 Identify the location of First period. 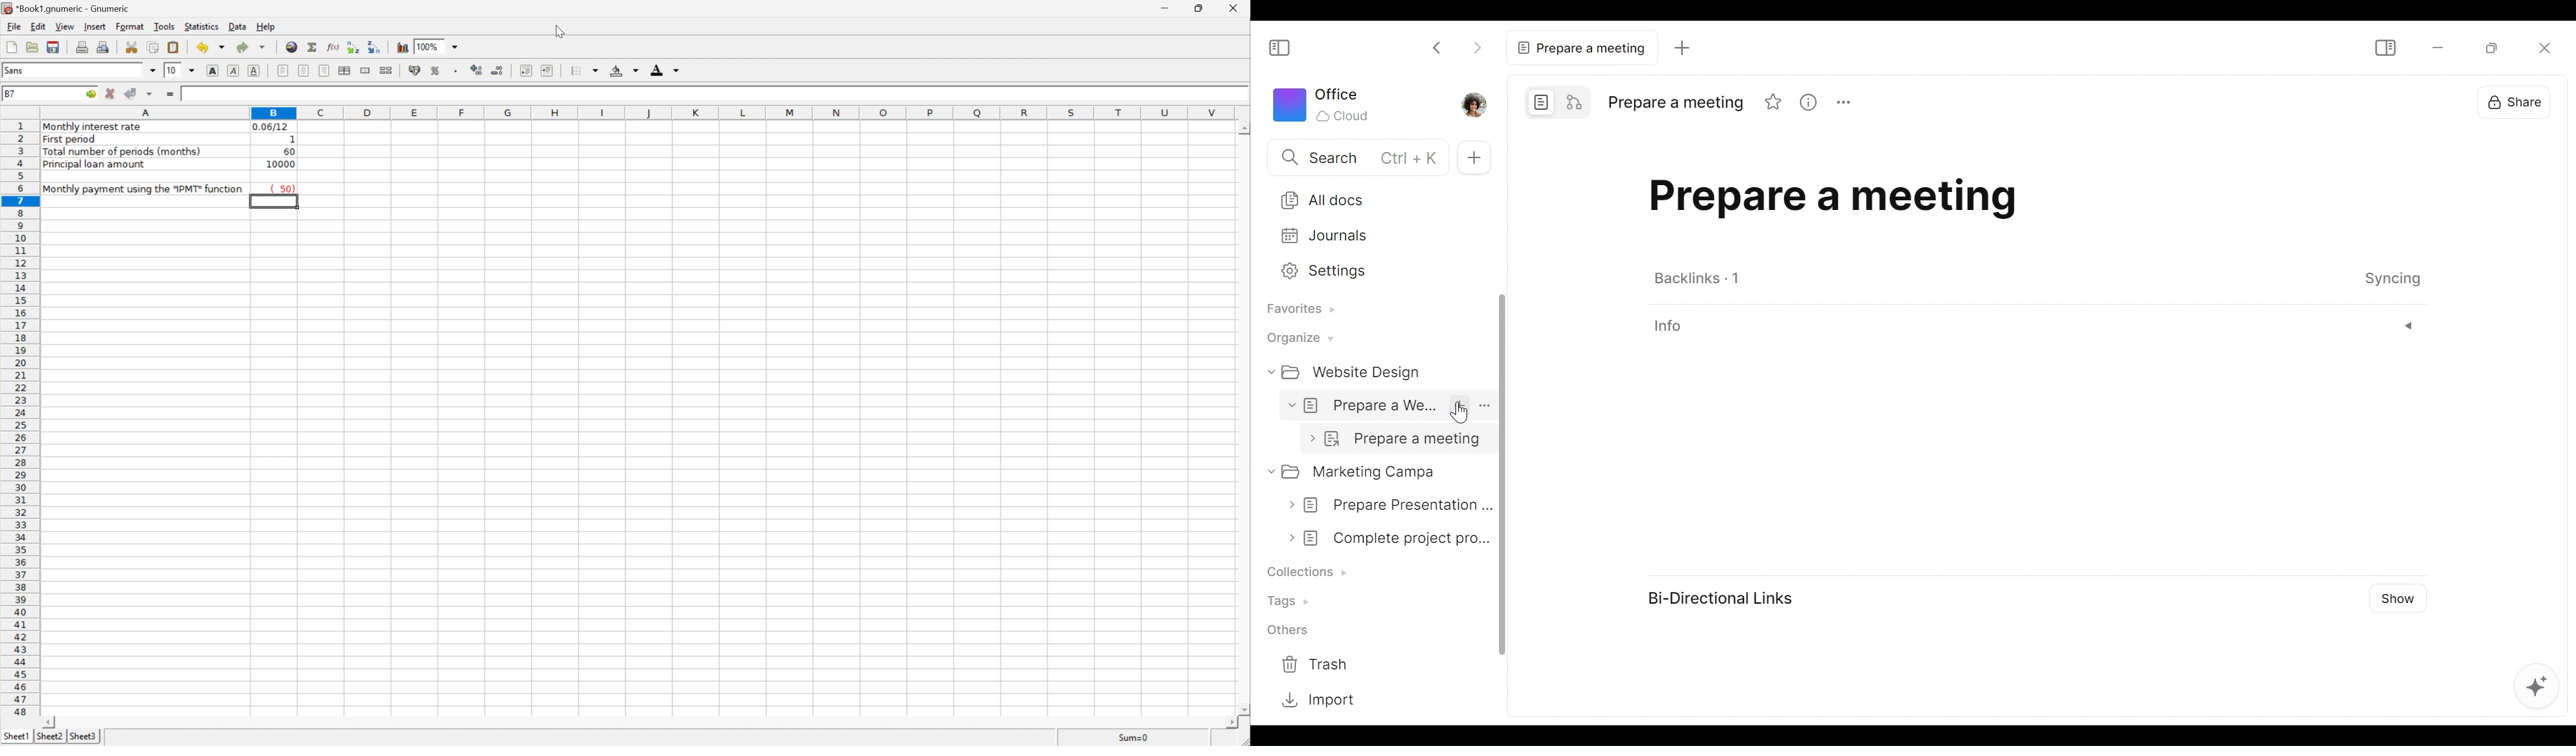
(73, 138).